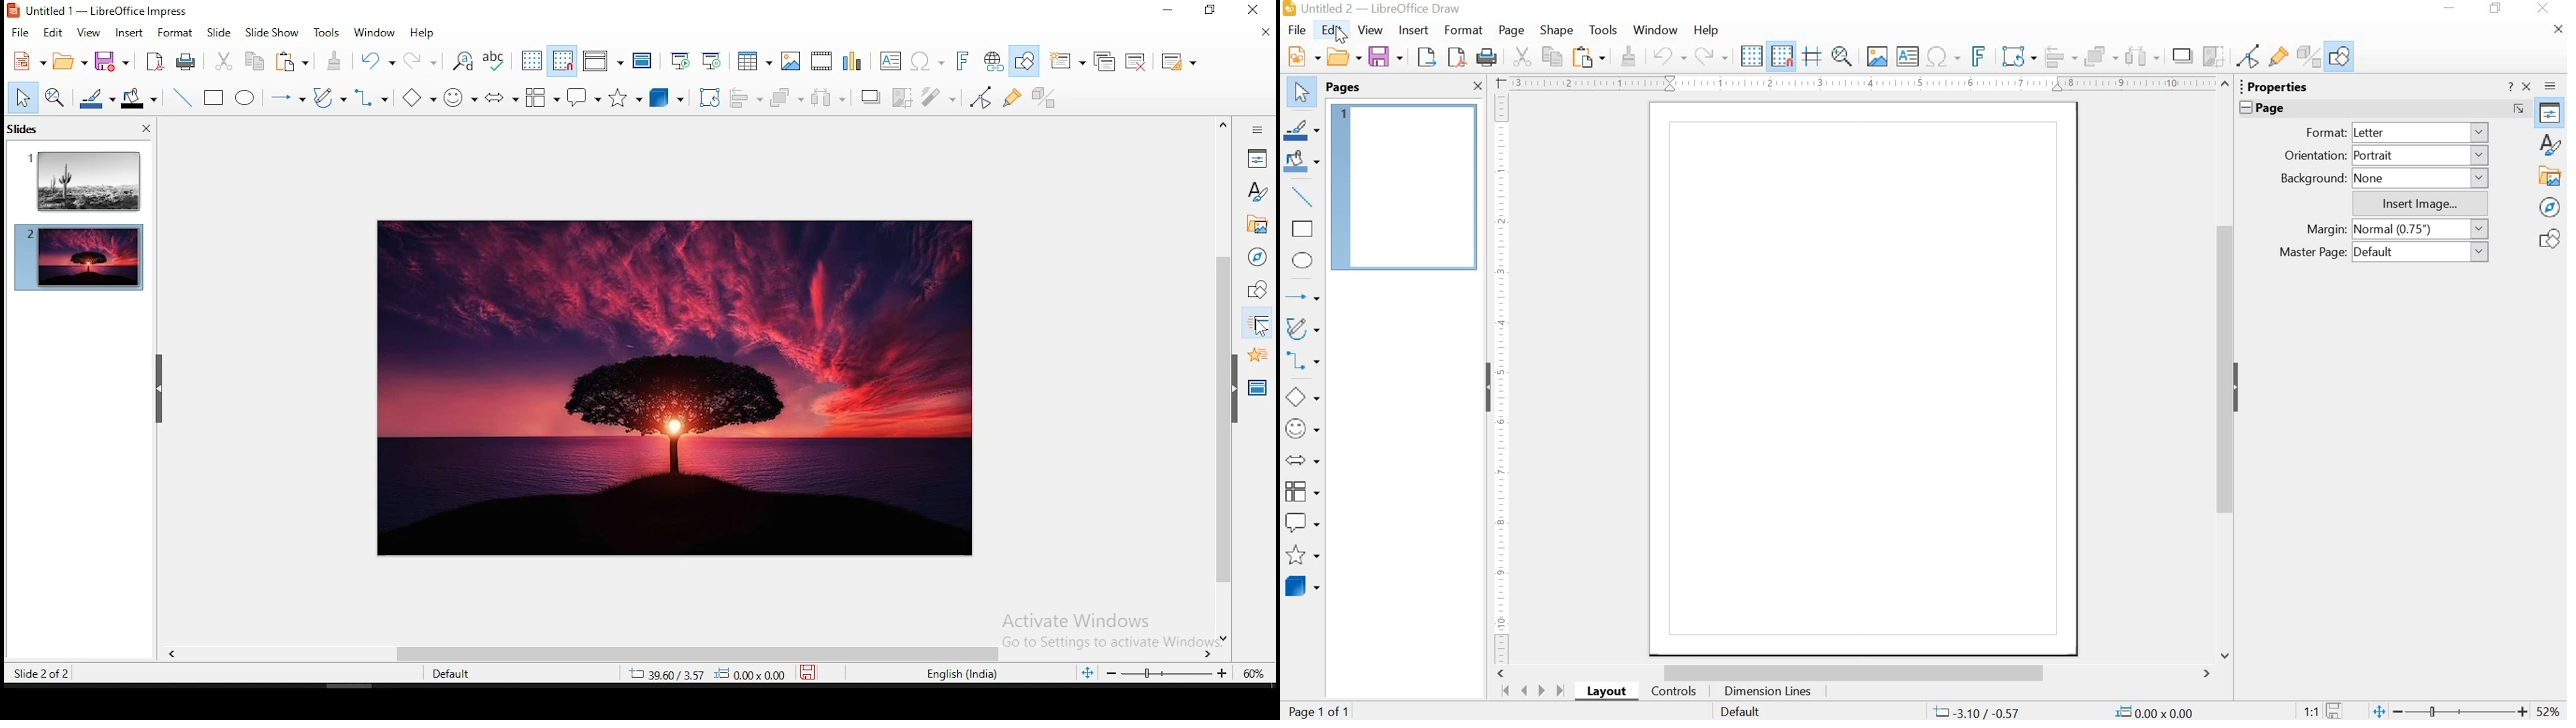 Image resolution: width=2576 pixels, height=728 pixels. Describe the element at coordinates (679, 60) in the screenshot. I see `start from first slide` at that location.